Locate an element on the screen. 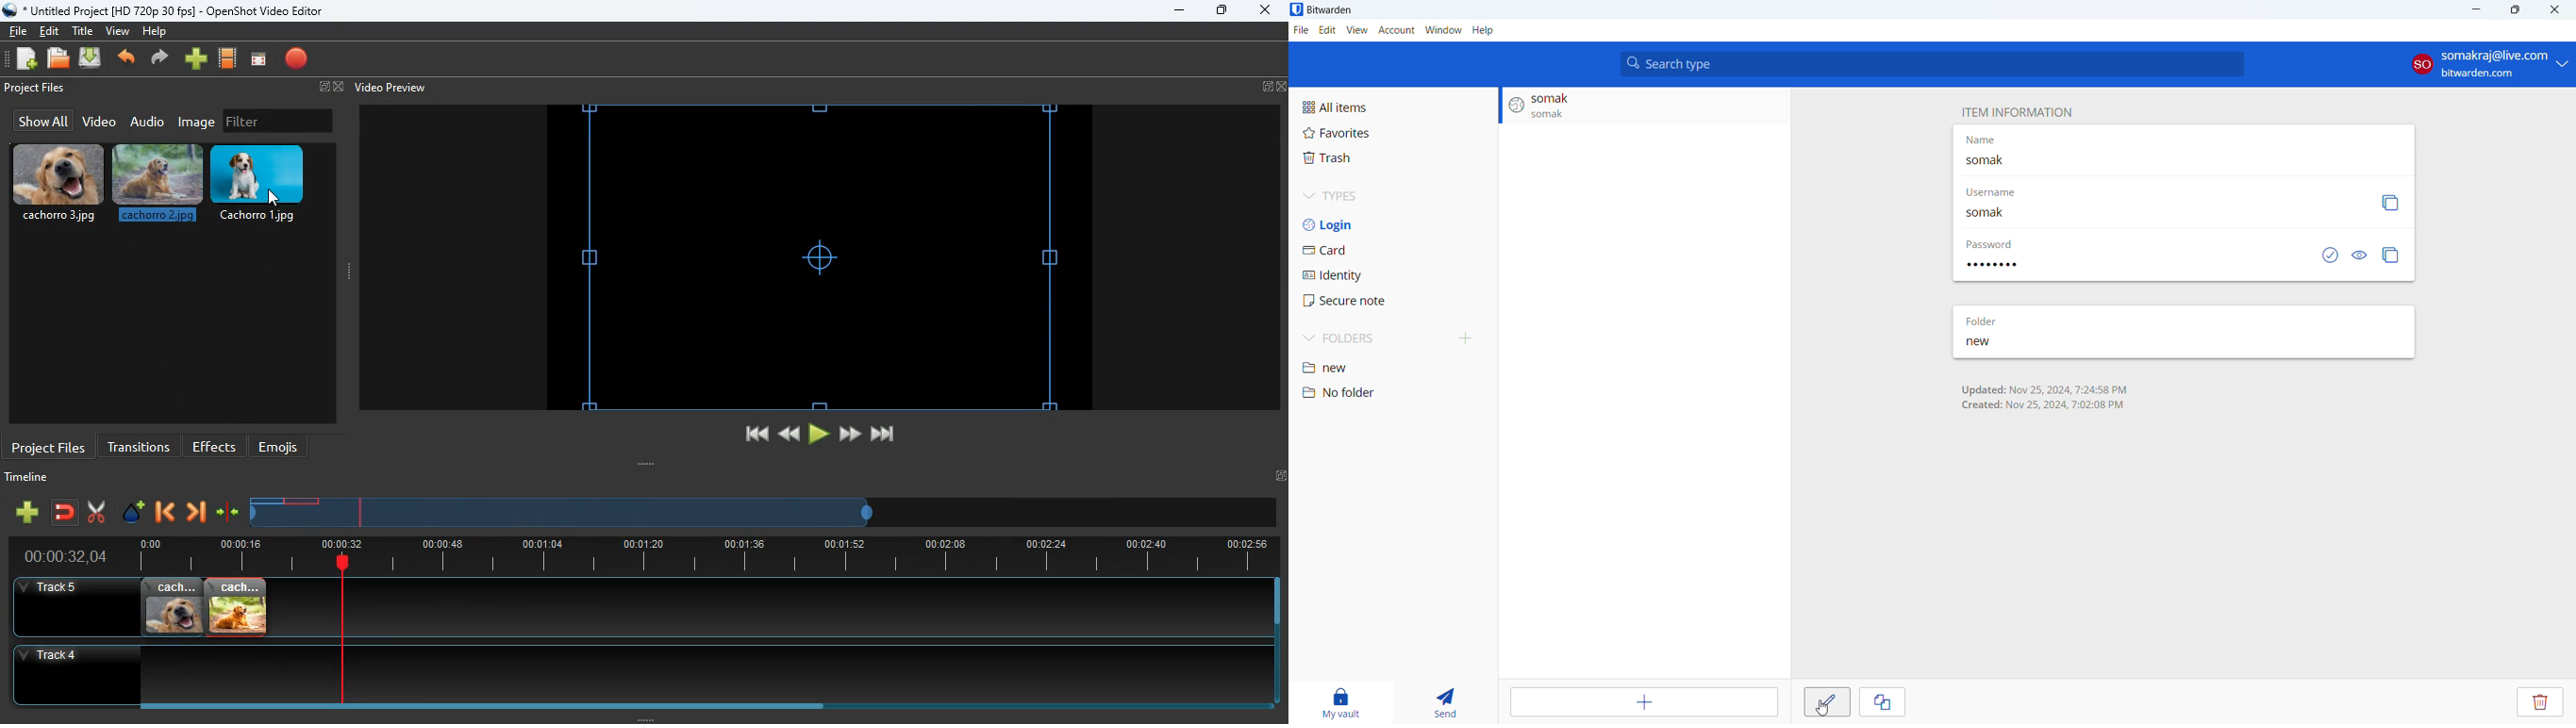 The image size is (2576, 728). timeline is located at coordinates (31, 480).